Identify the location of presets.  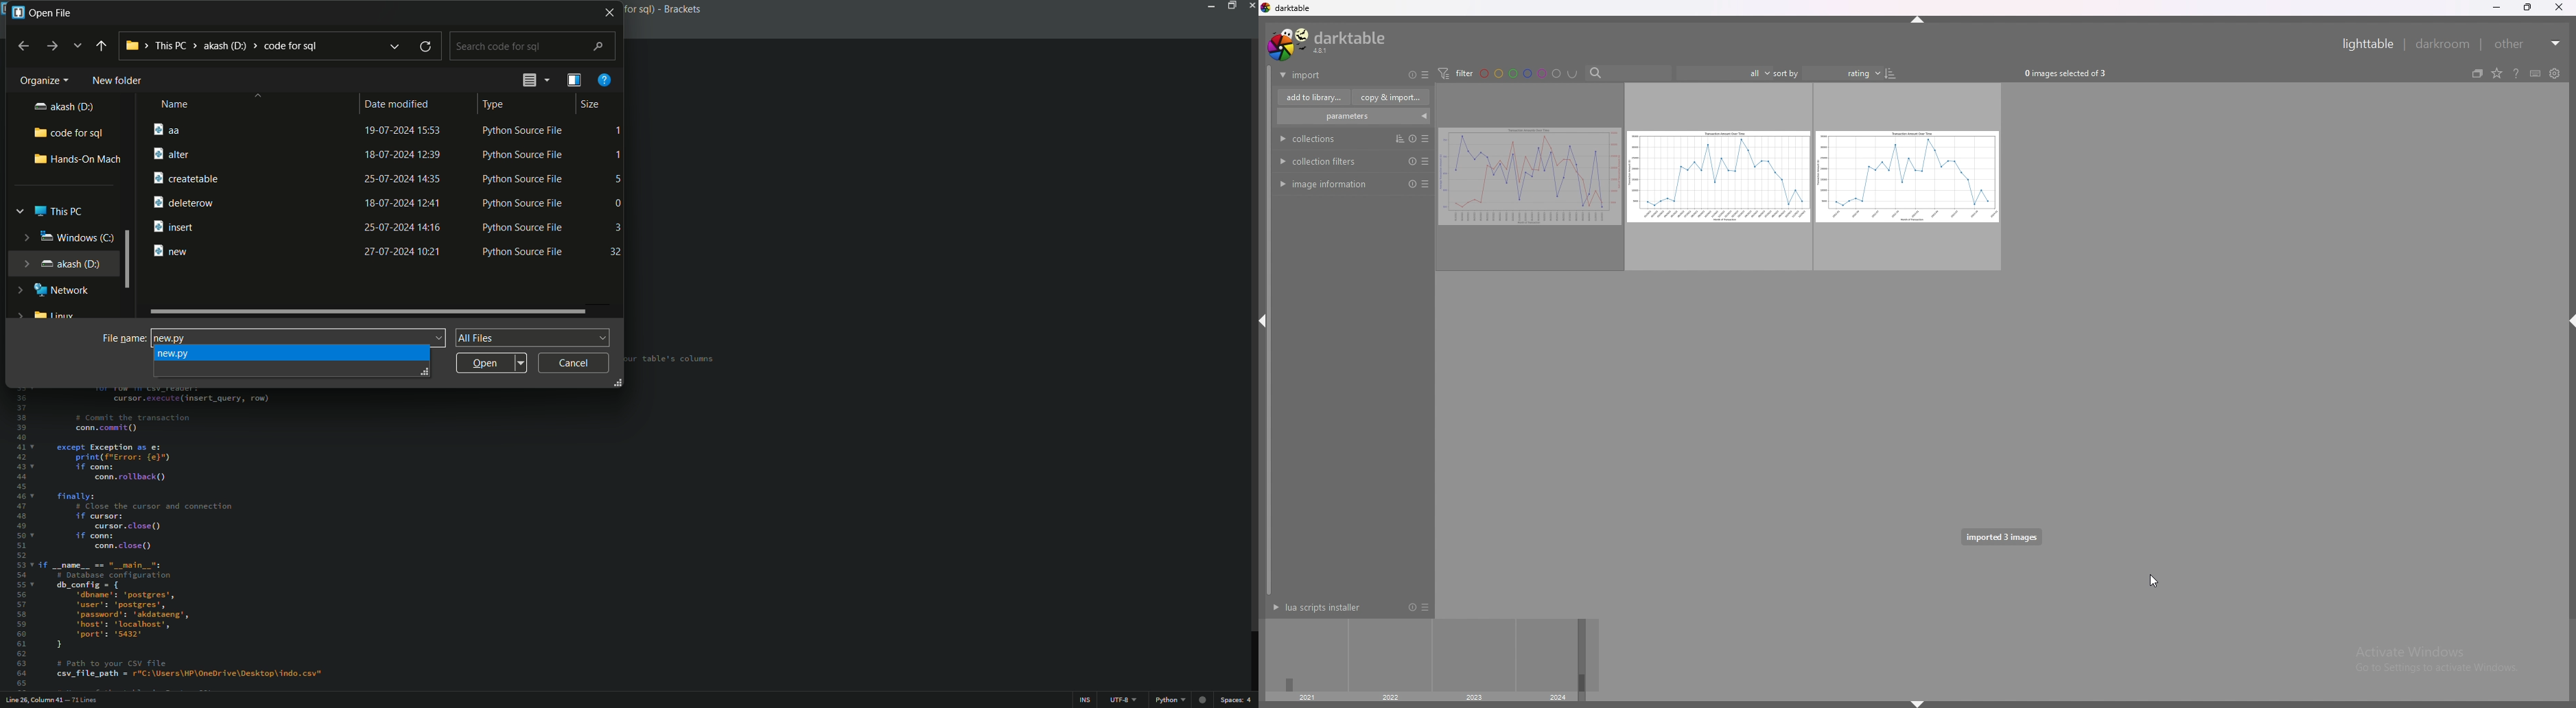
(1428, 185).